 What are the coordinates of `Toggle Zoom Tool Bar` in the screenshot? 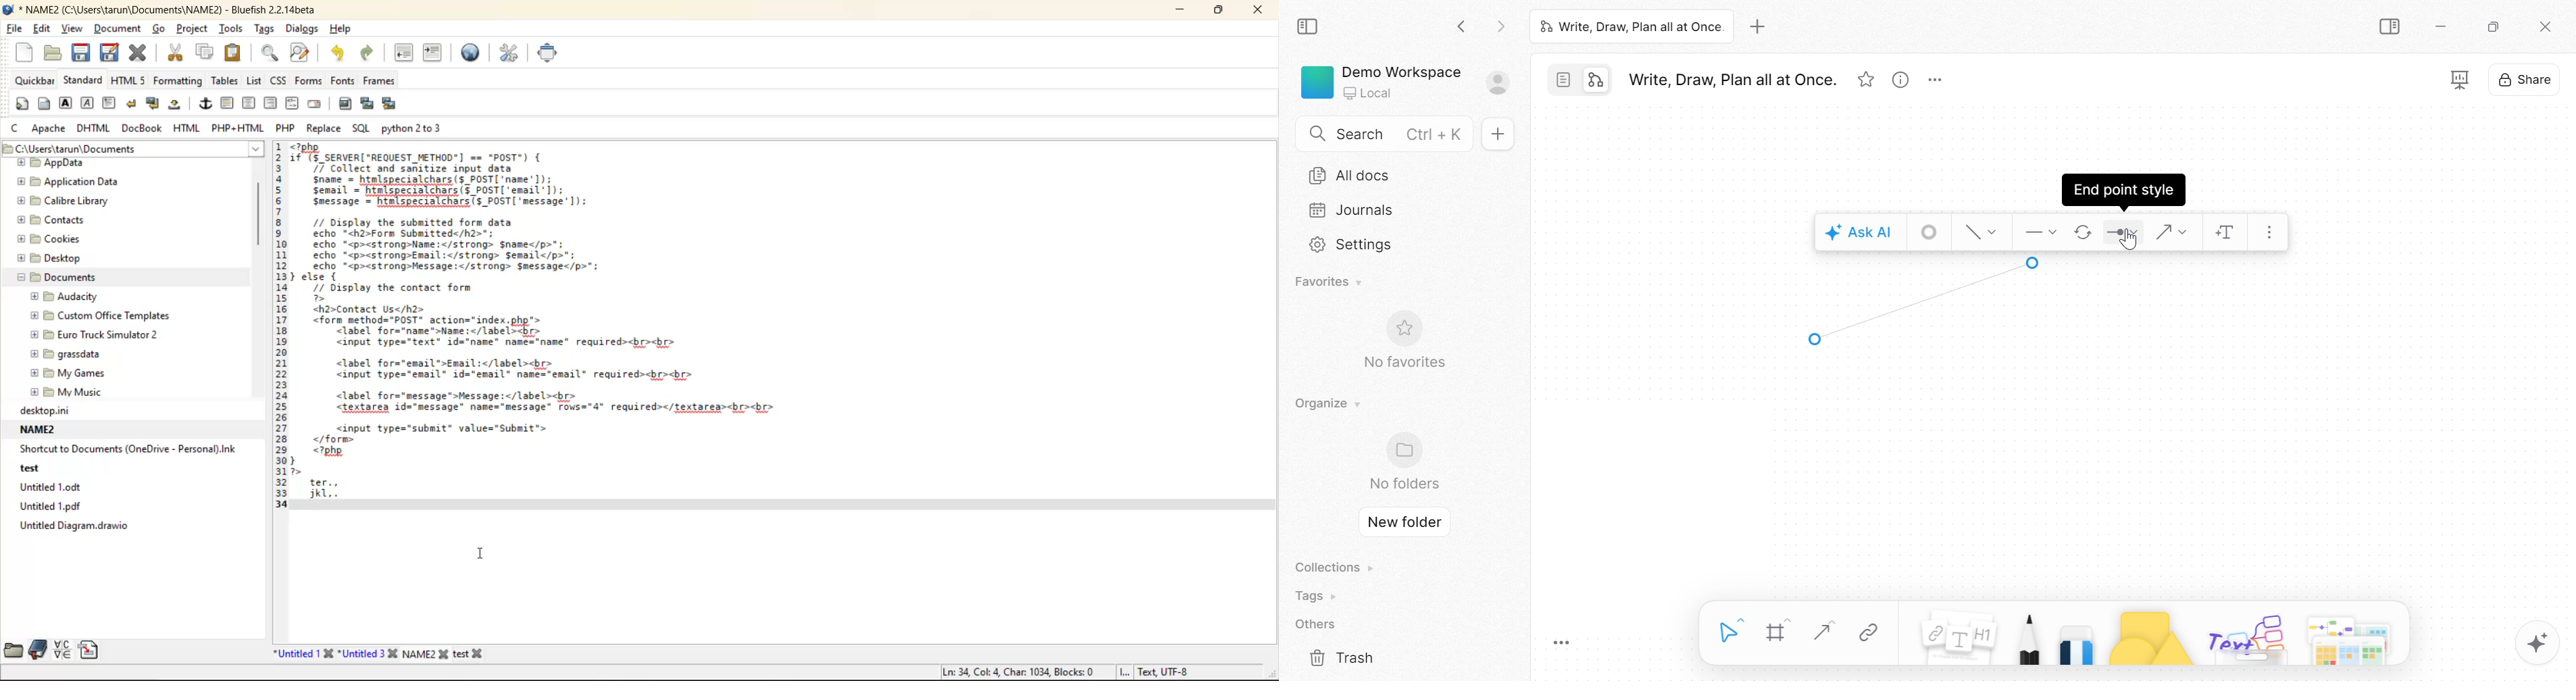 It's located at (1562, 644).